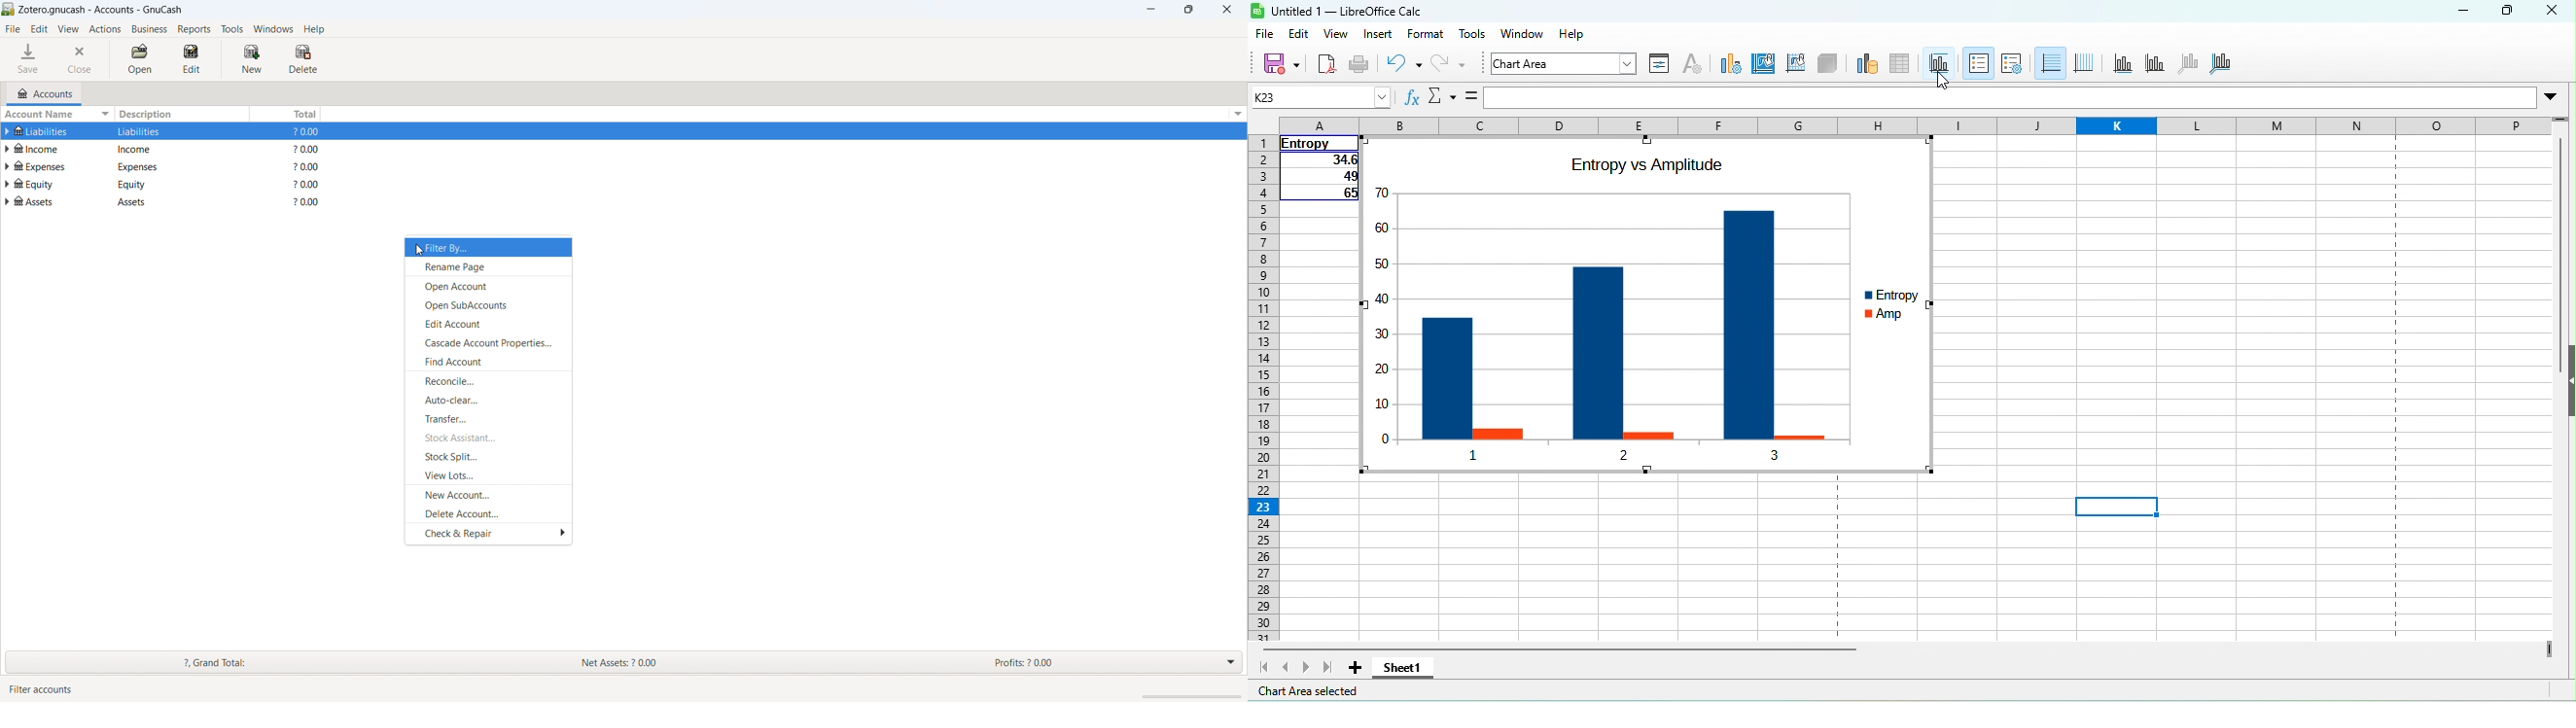  What do you see at coordinates (1938, 56) in the screenshot?
I see `titles` at bounding box center [1938, 56].